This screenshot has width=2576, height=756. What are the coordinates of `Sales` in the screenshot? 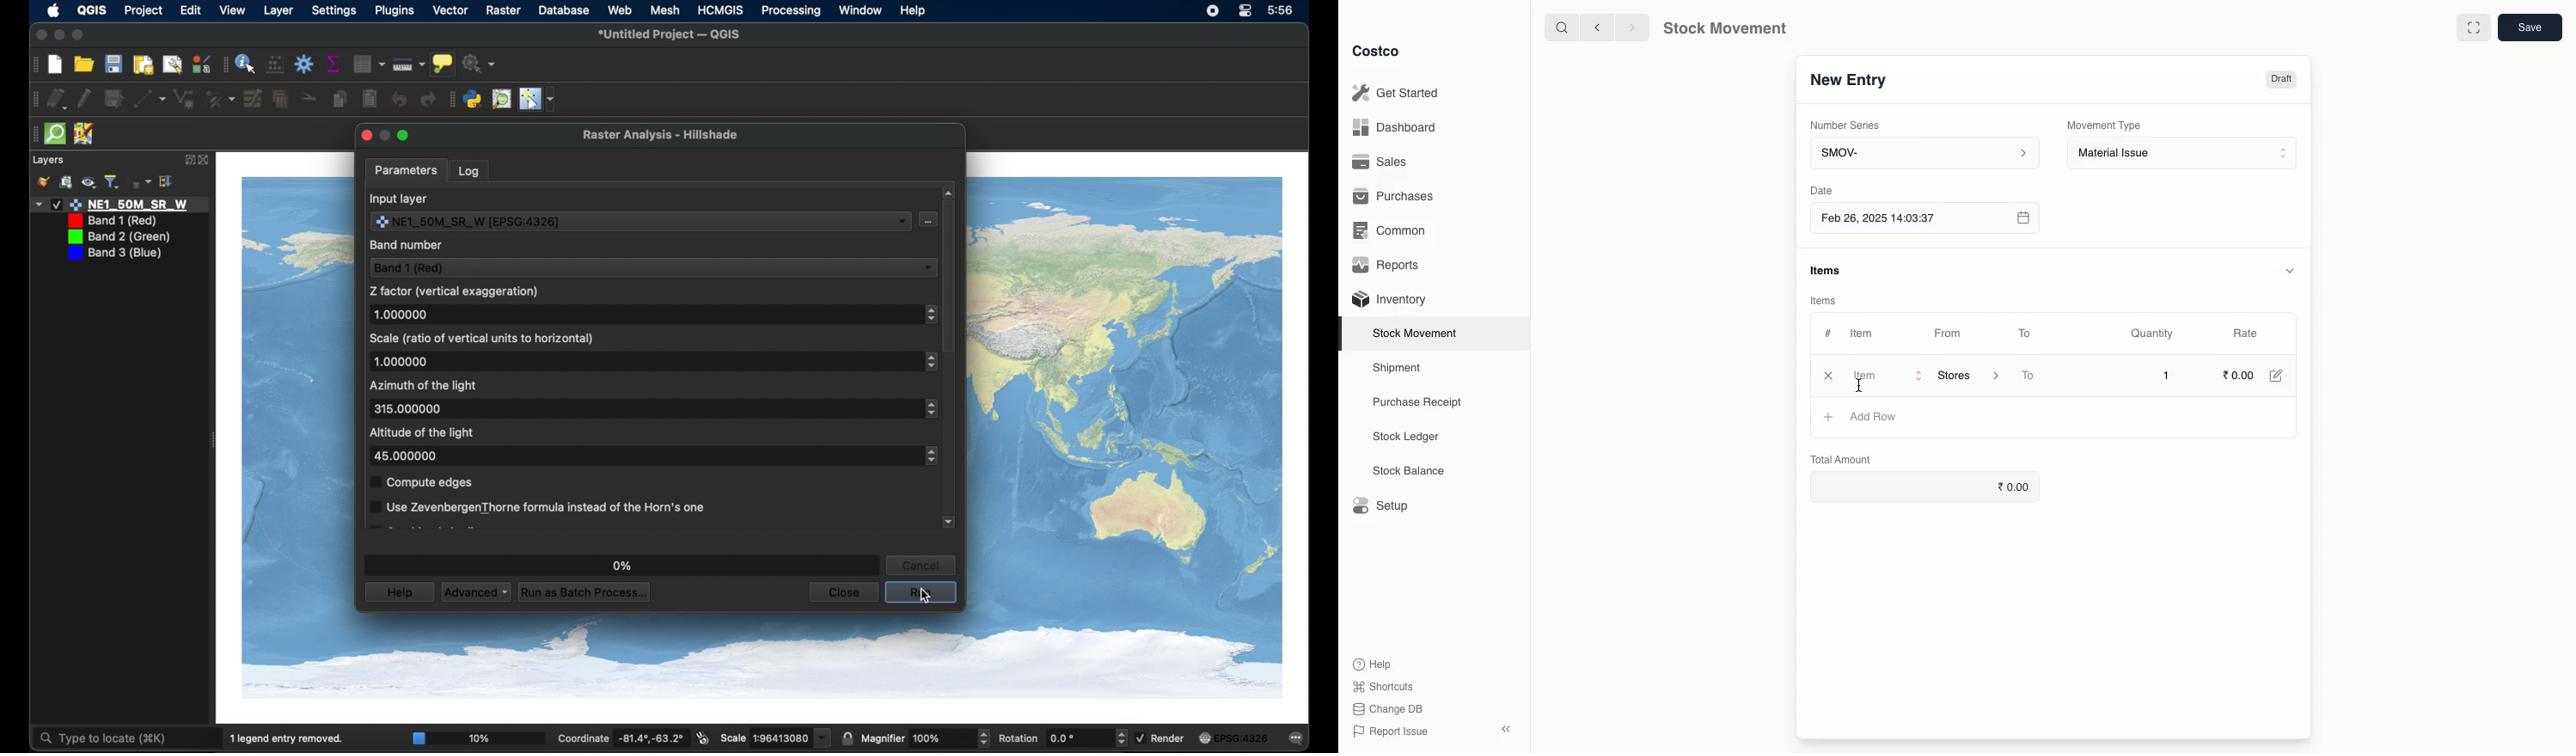 It's located at (1382, 161).